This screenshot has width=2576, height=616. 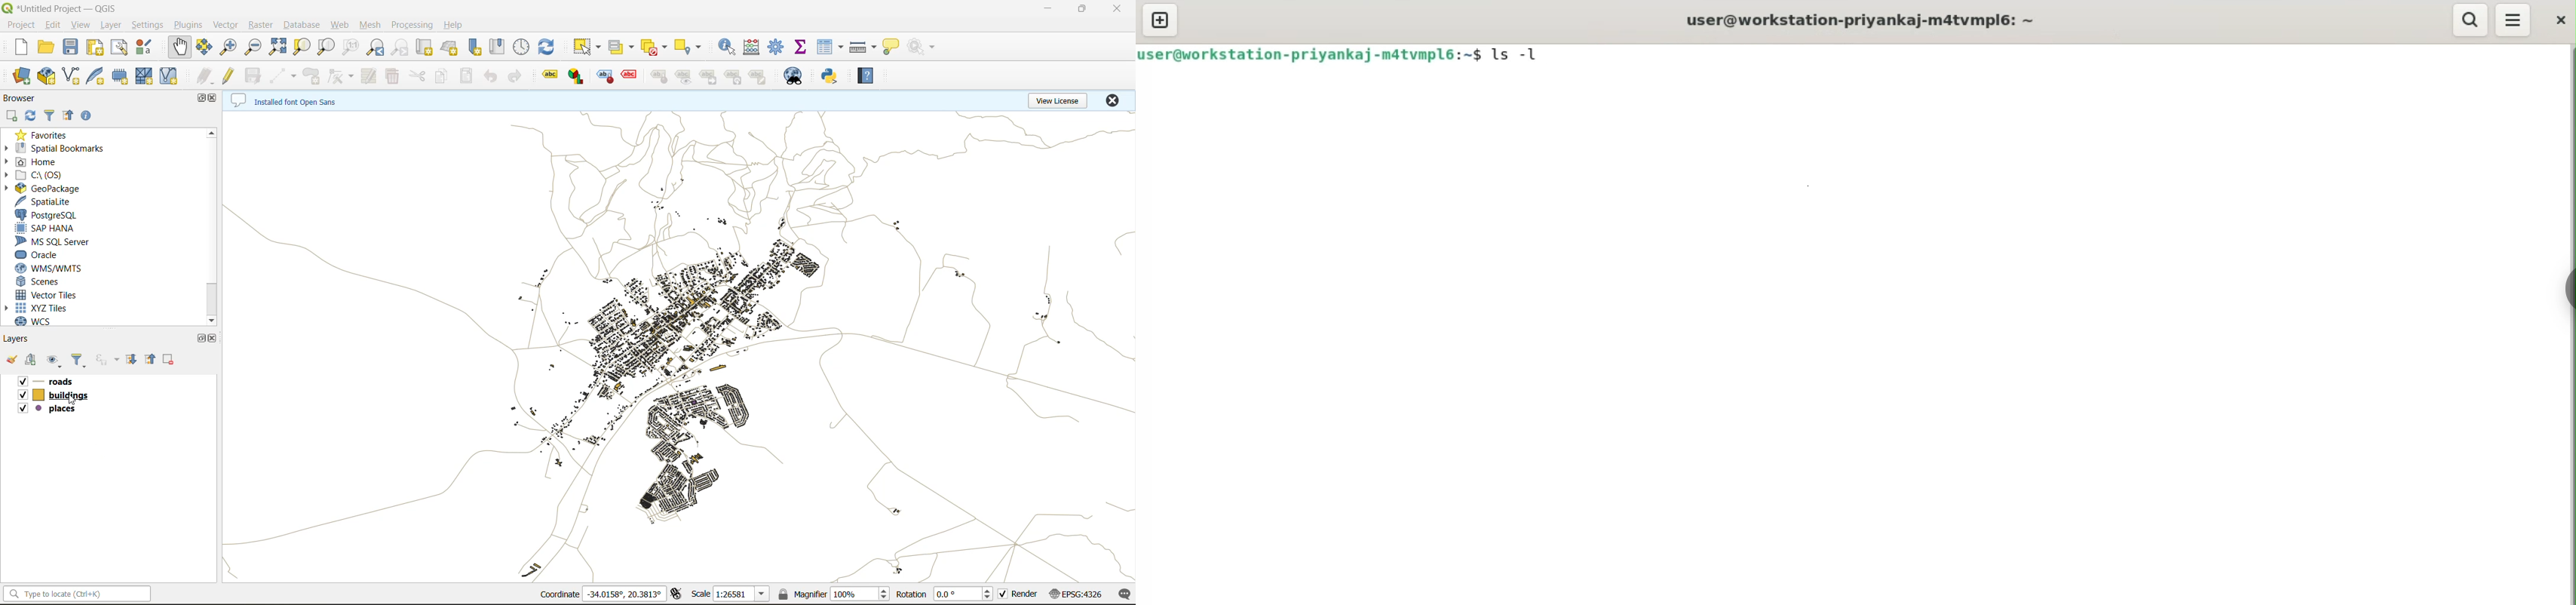 What do you see at coordinates (206, 99) in the screenshot?
I see `maximize` at bounding box center [206, 99].